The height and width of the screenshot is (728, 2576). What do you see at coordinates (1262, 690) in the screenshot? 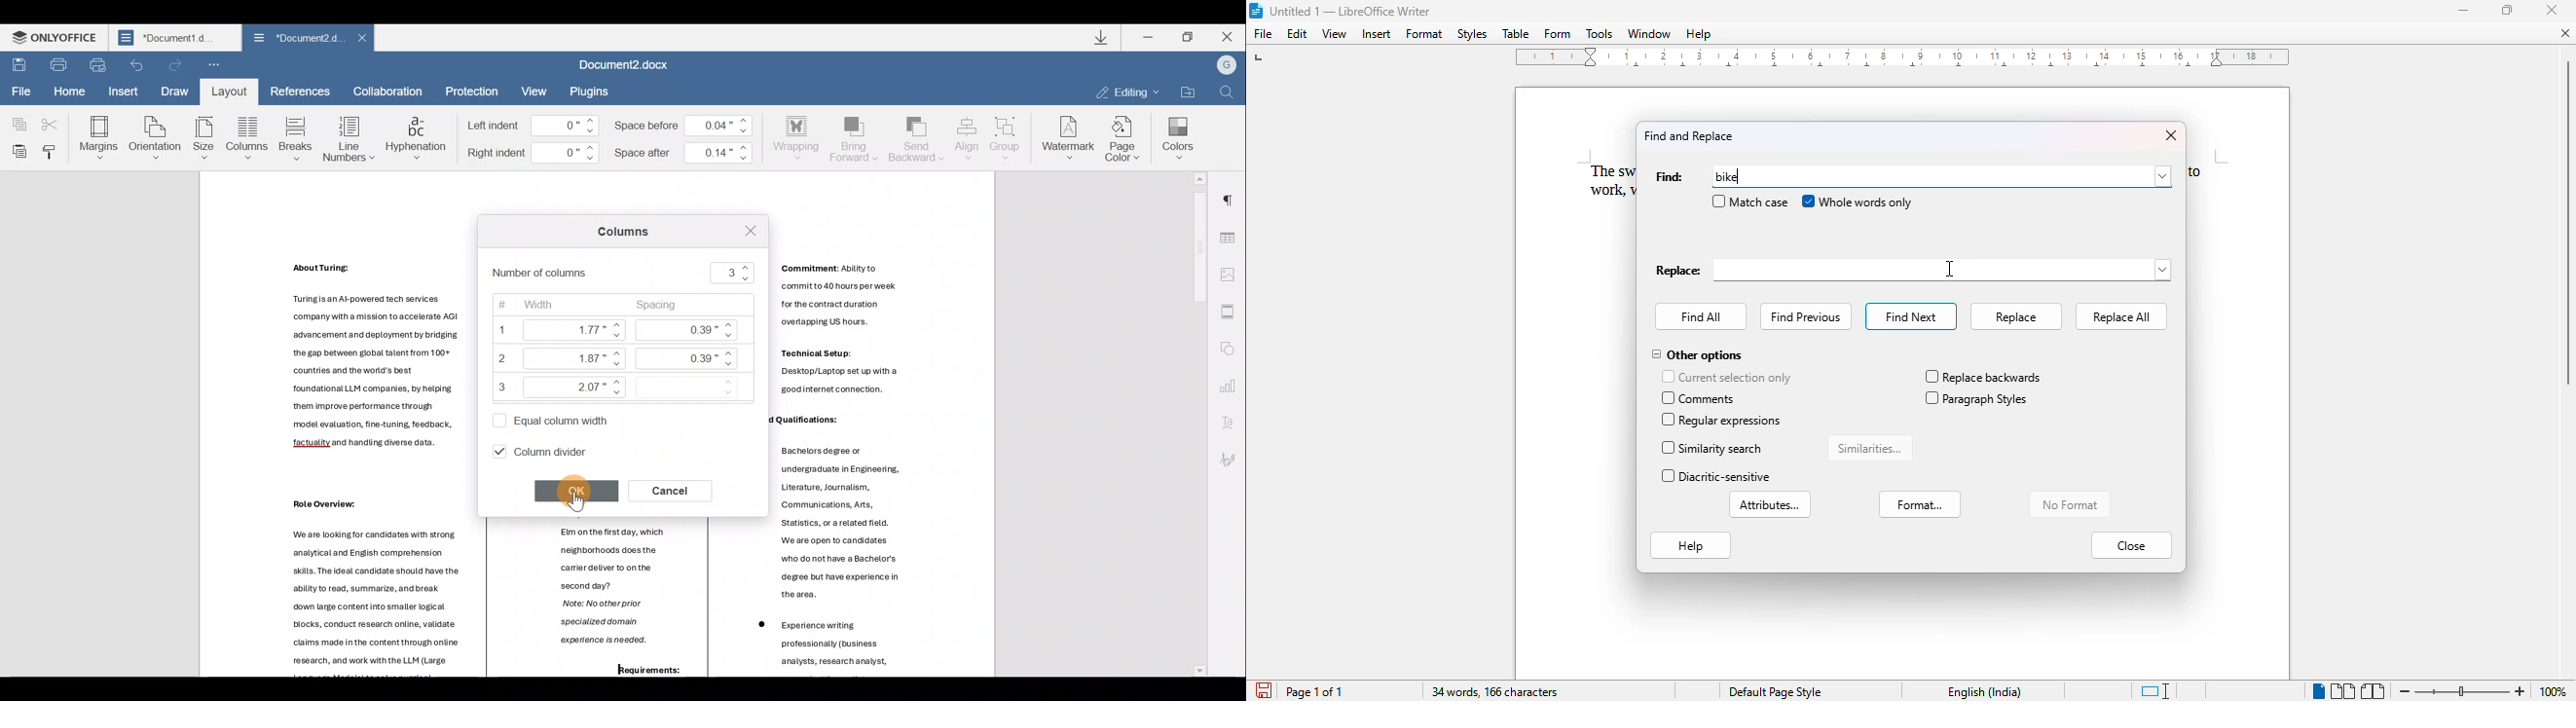
I see `save document` at bounding box center [1262, 690].